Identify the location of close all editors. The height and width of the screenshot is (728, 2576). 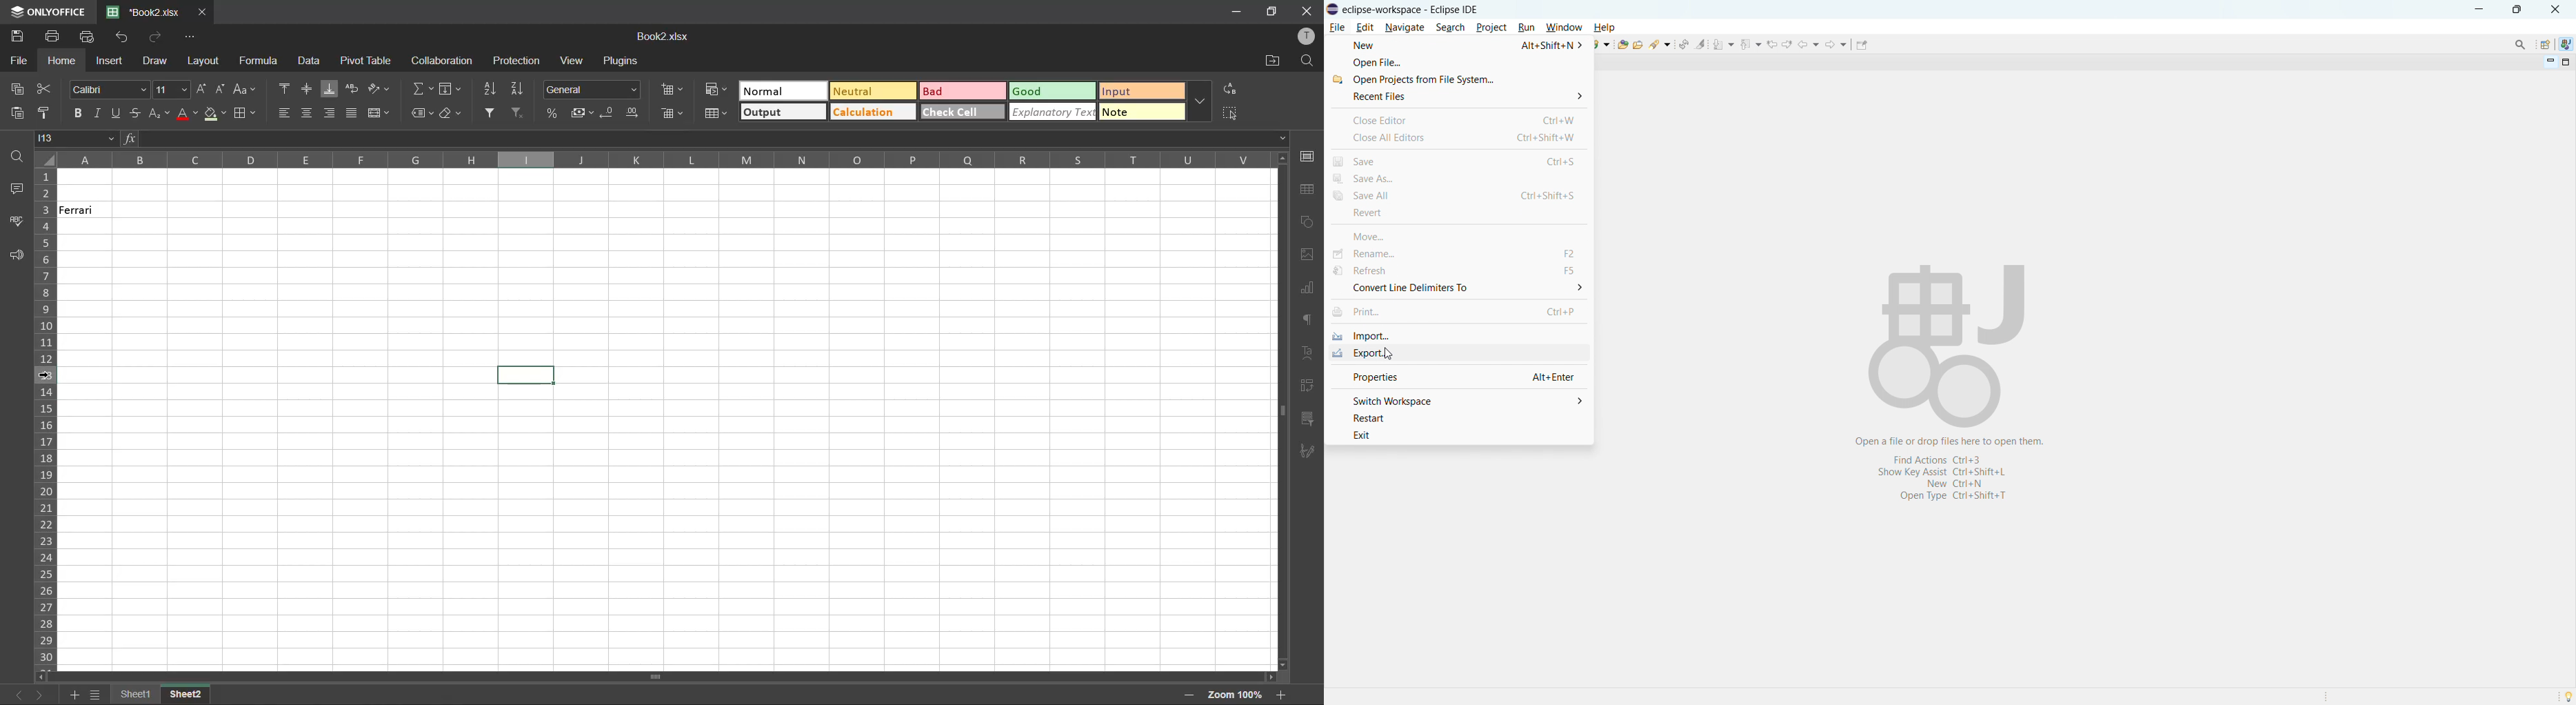
(1460, 138).